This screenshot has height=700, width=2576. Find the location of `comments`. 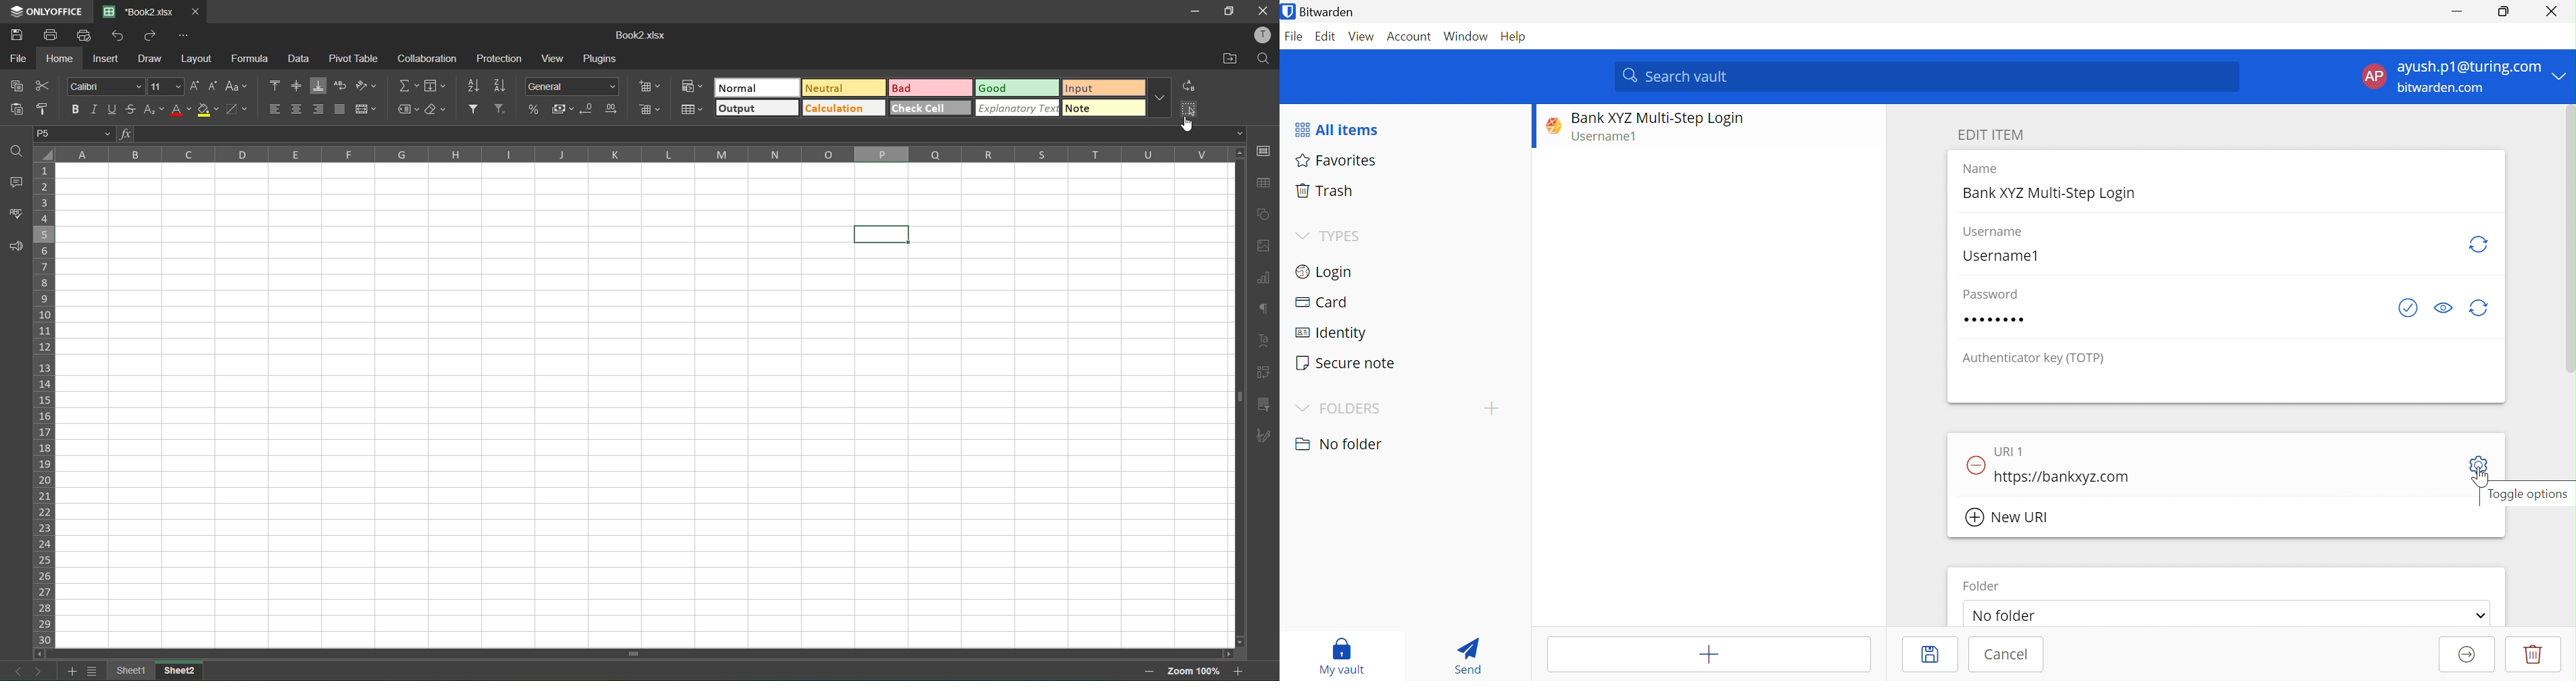

comments is located at coordinates (17, 181).